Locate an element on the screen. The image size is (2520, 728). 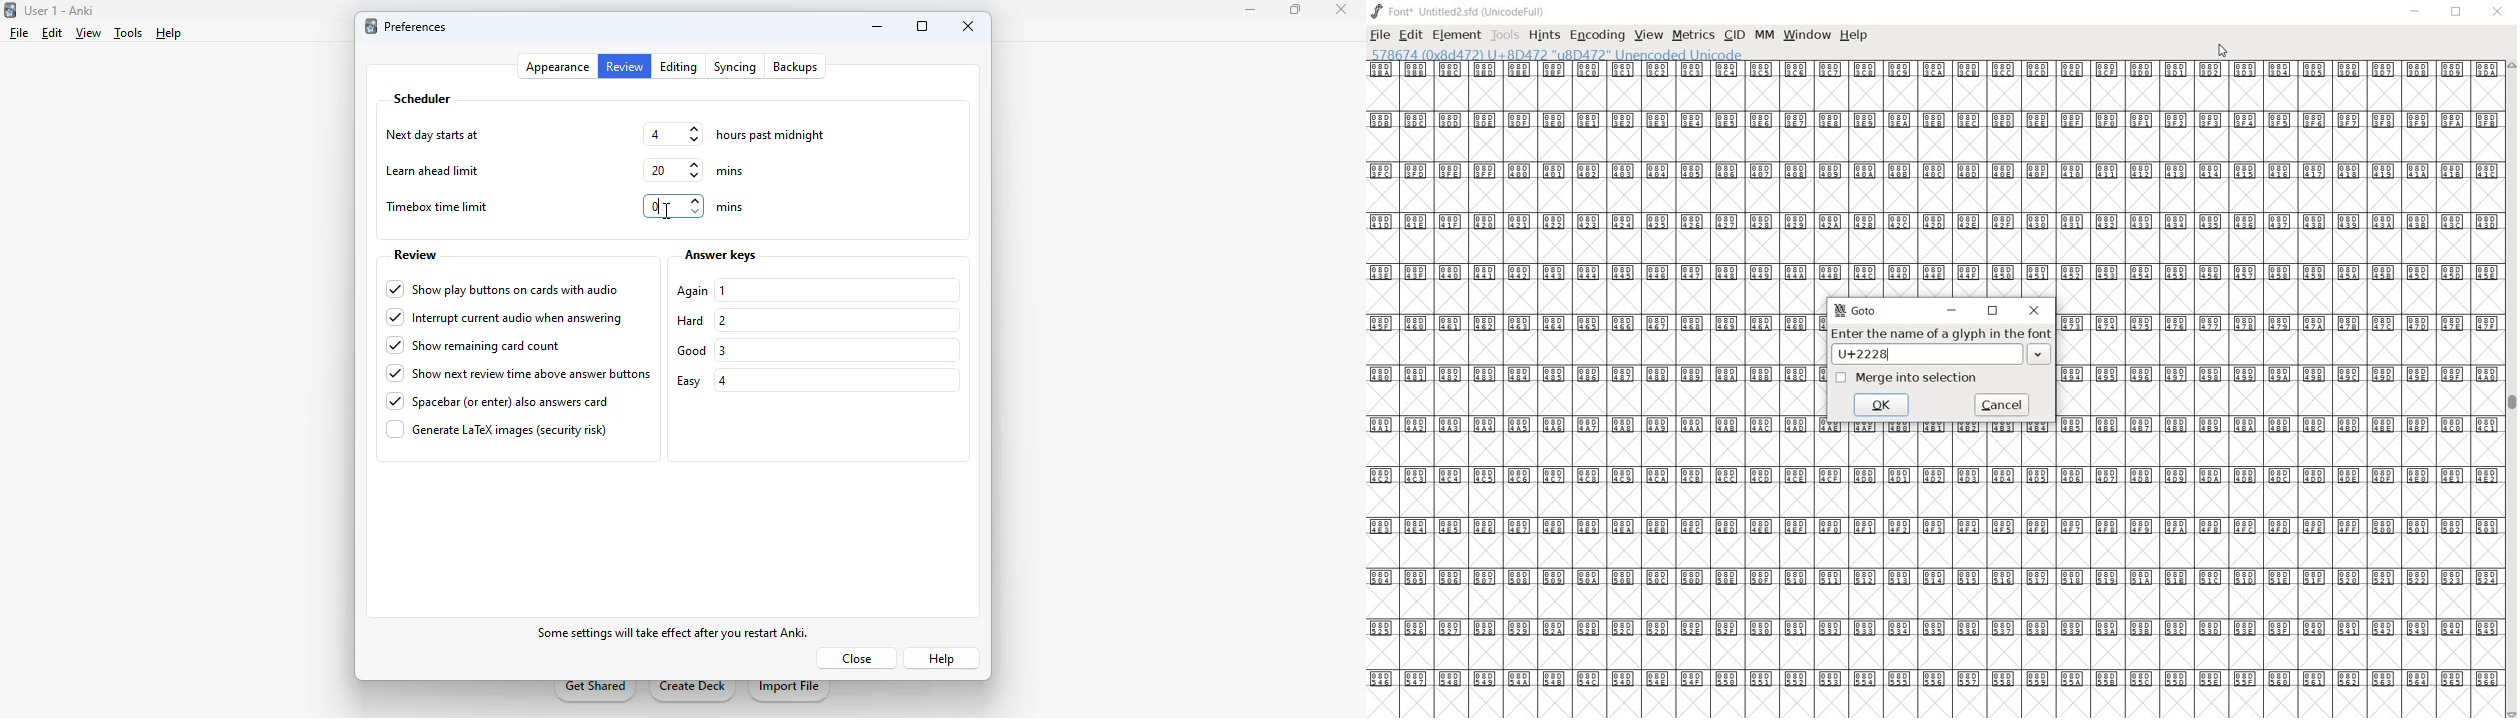
create deck is located at coordinates (693, 691).